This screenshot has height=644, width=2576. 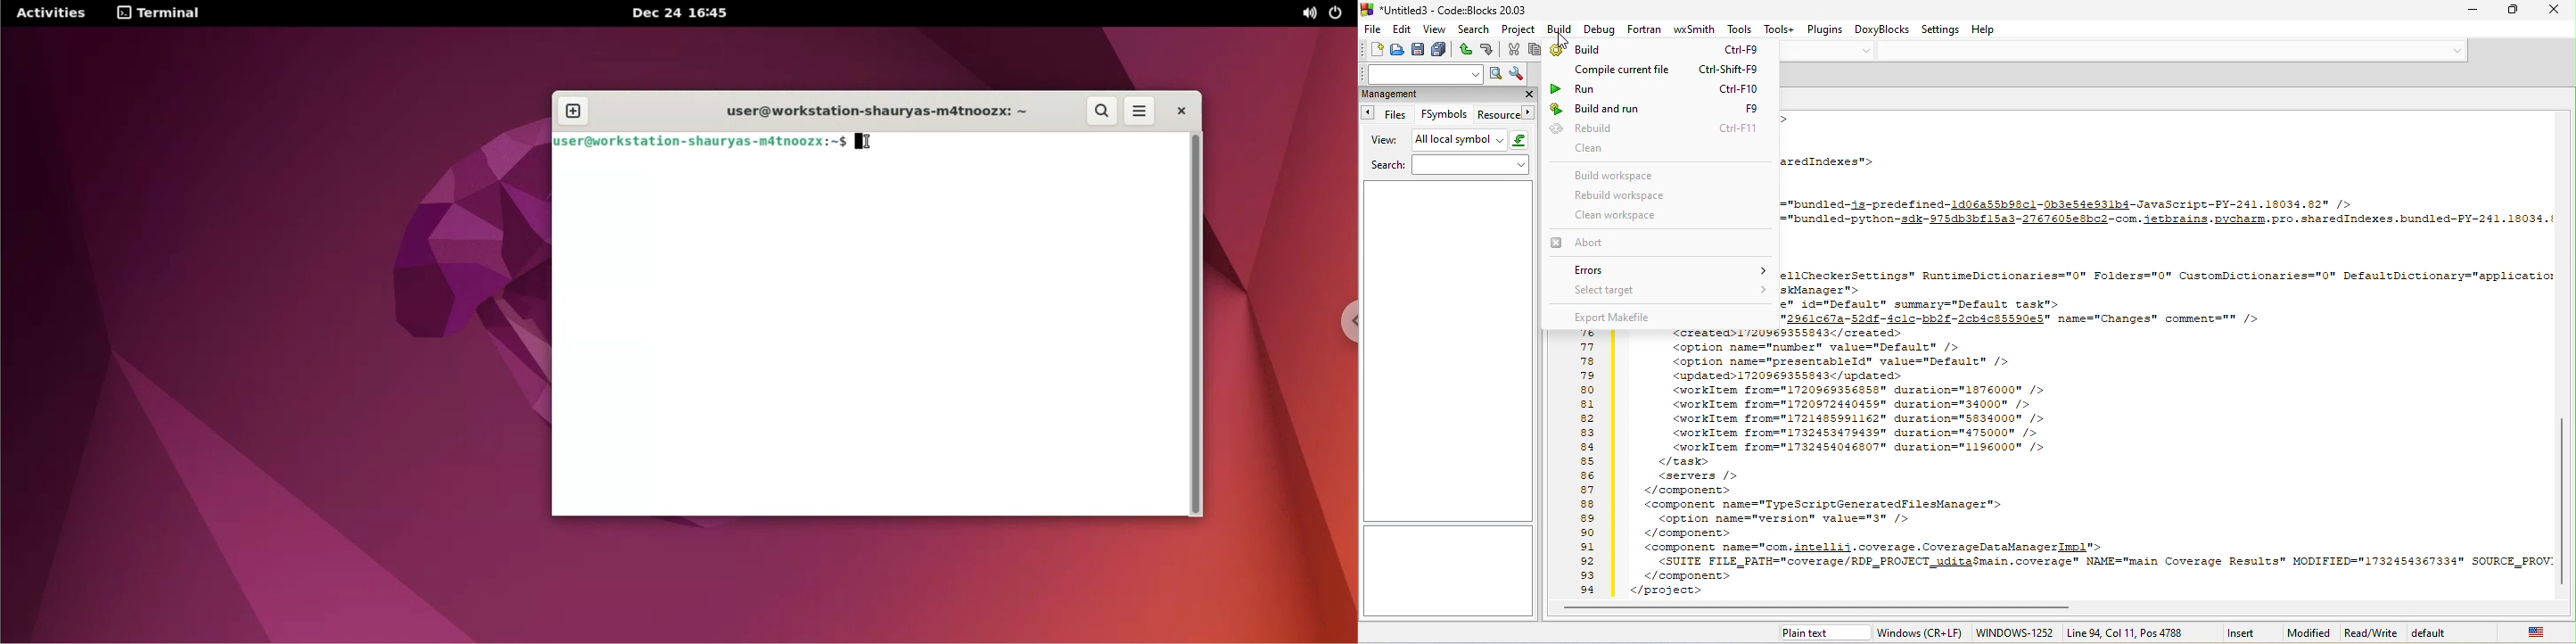 What do you see at coordinates (1885, 29) in the screenshot?
I see `doxyblocks` at bounding box center [1885, 29].